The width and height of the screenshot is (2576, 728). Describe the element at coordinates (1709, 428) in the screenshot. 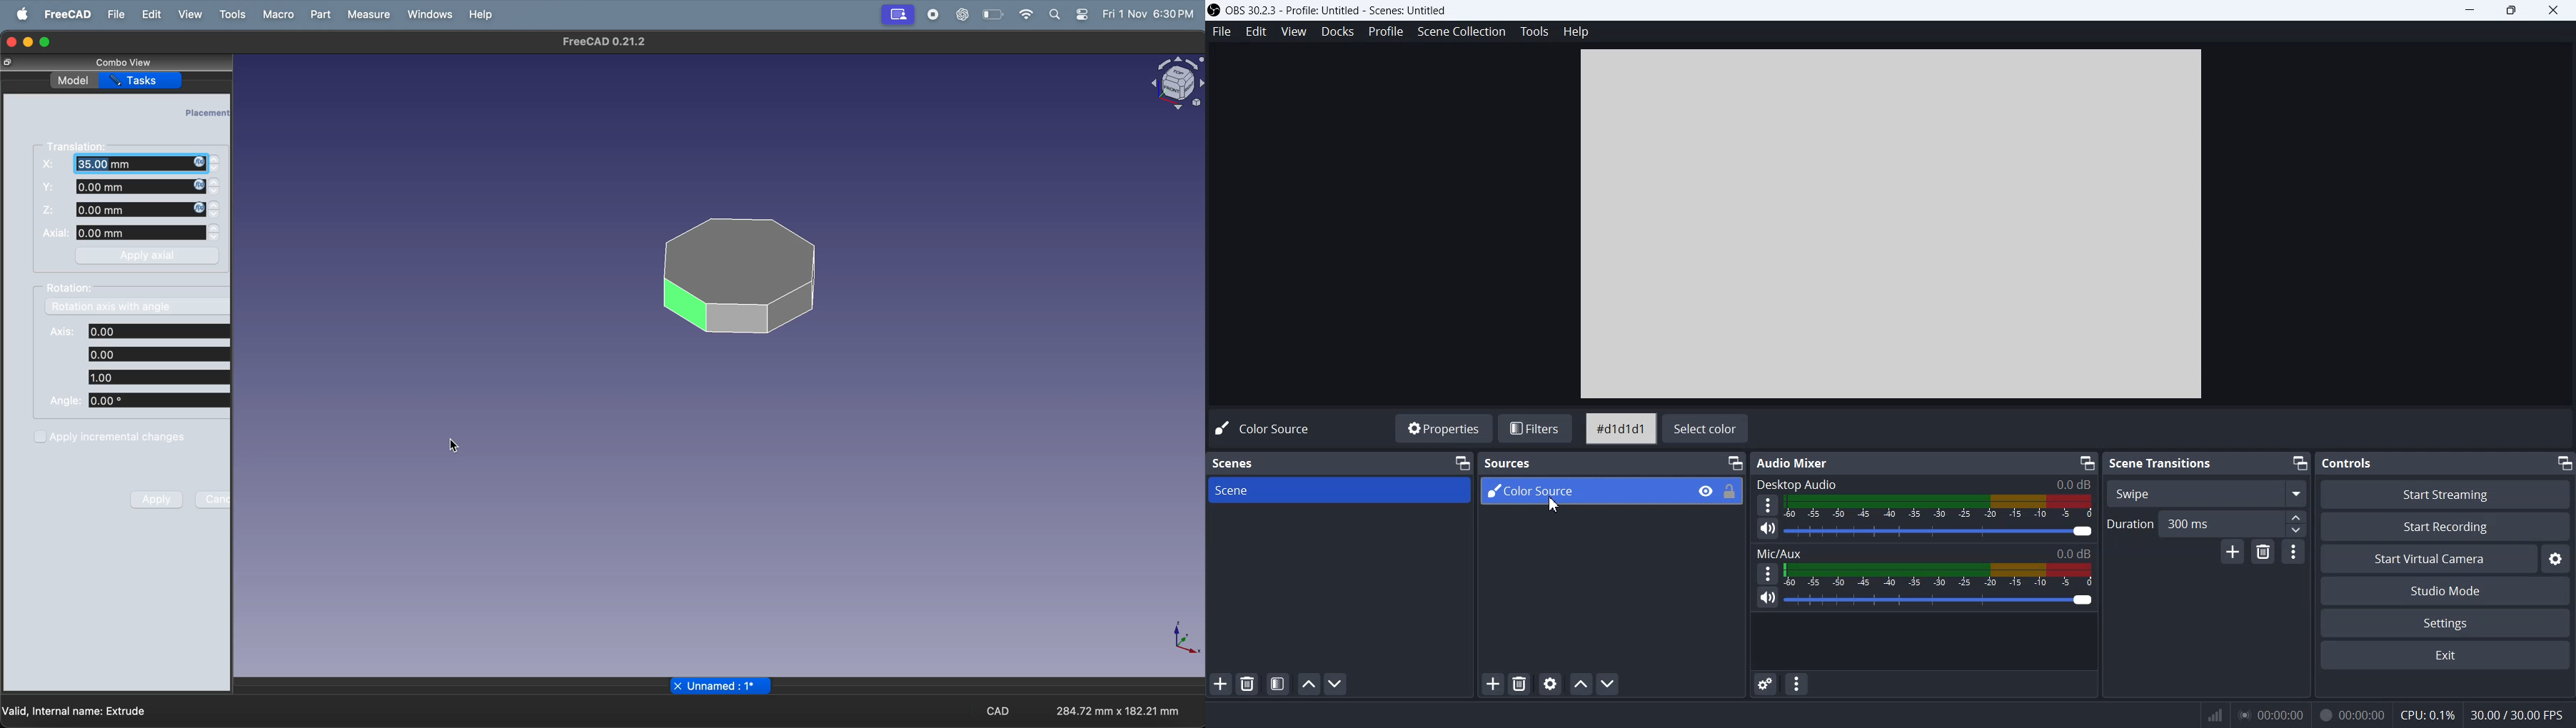

I see `Select color` at that location.